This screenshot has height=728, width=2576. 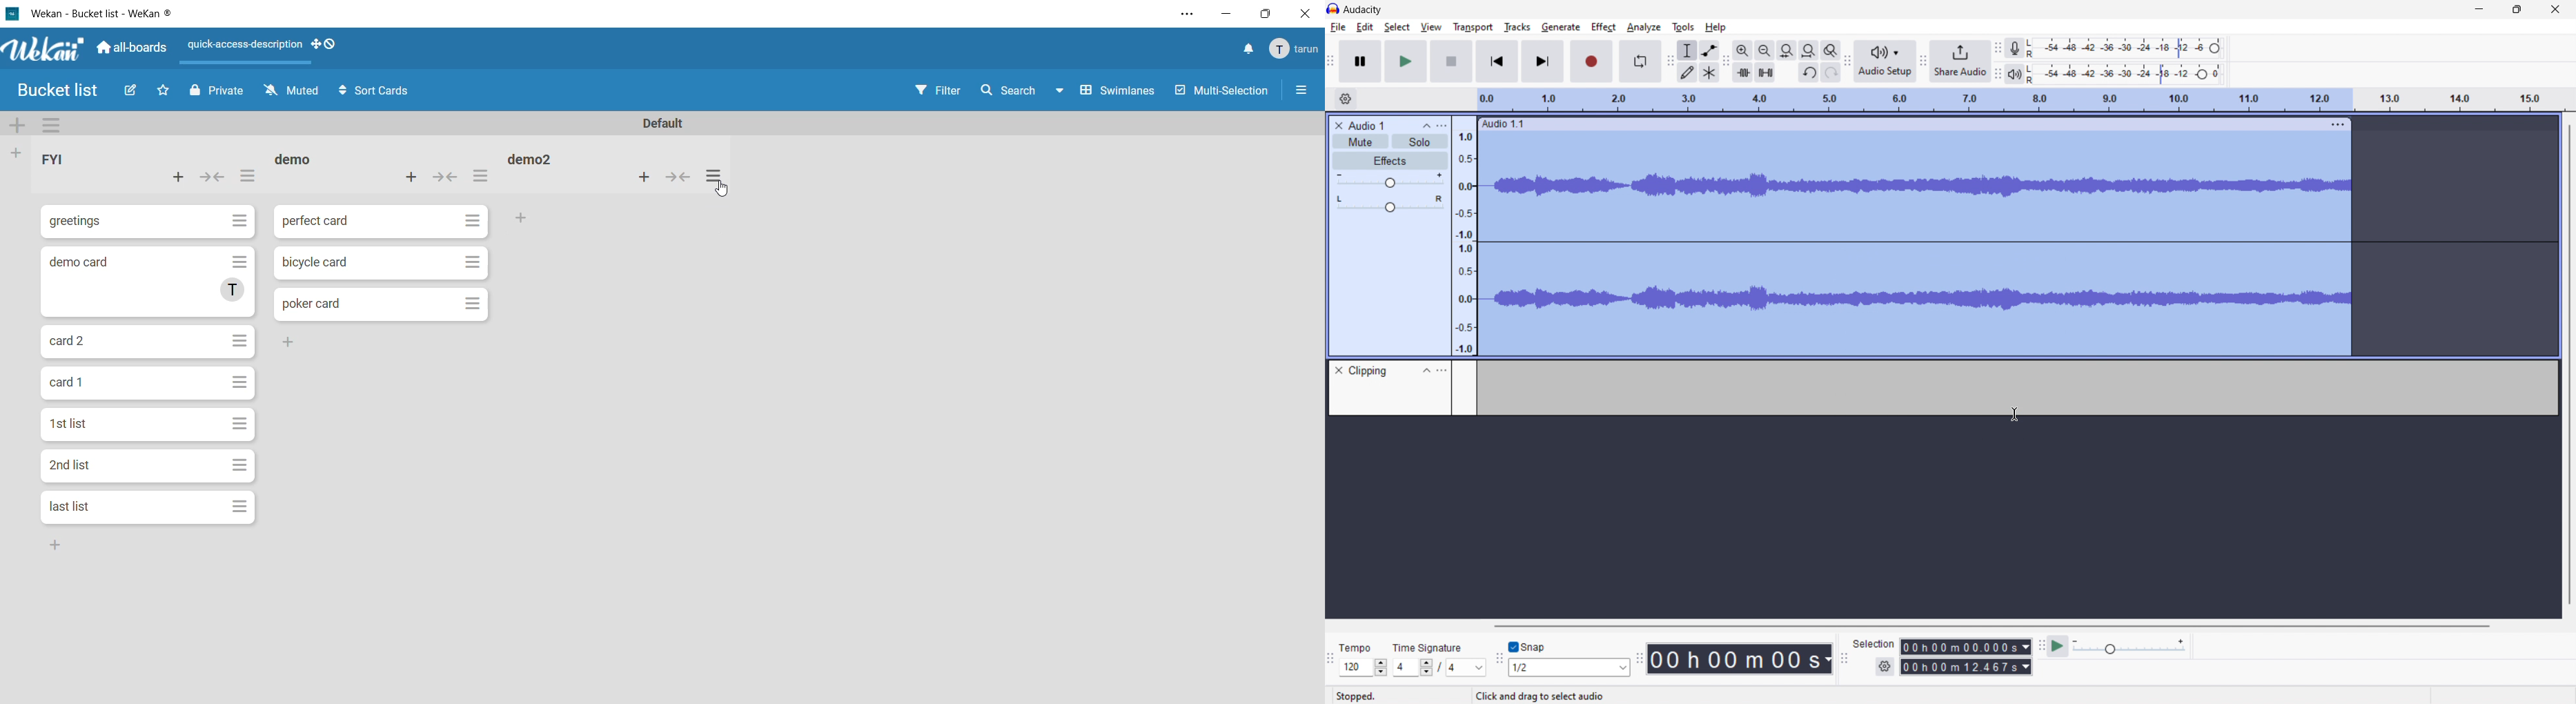 I want to click on amplitude, so click(x=1463, y=236).